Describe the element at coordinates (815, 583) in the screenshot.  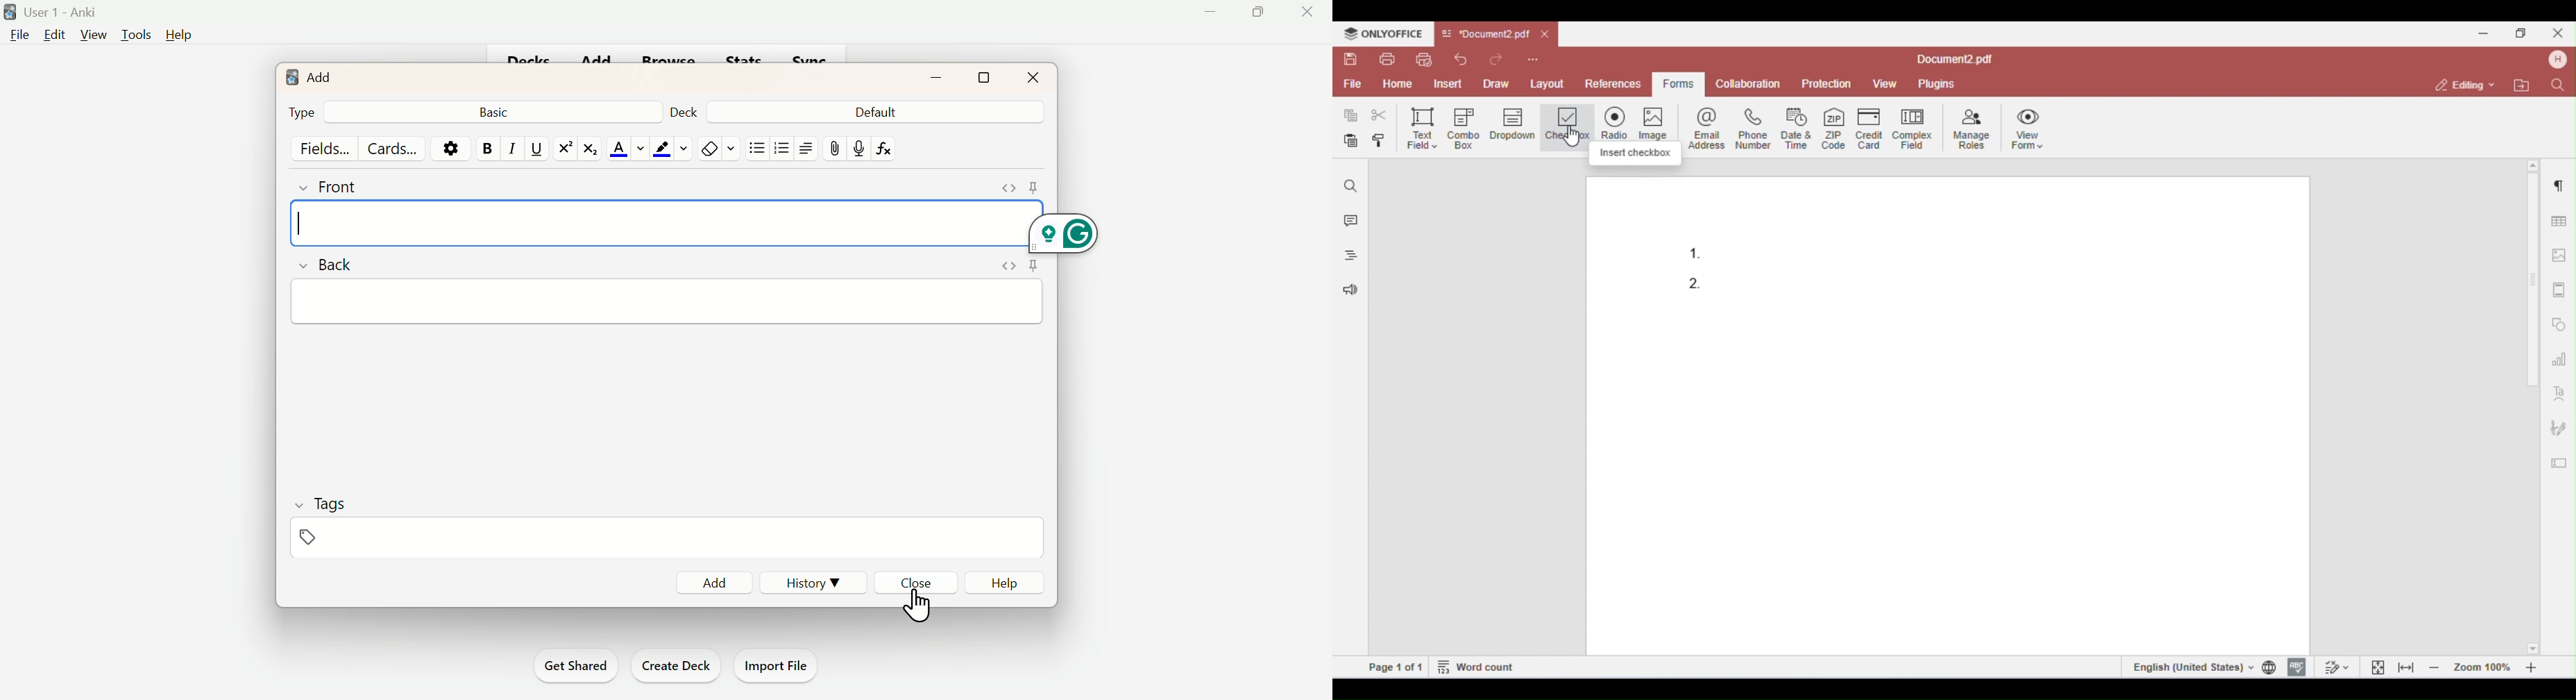
I see `History` at that location.